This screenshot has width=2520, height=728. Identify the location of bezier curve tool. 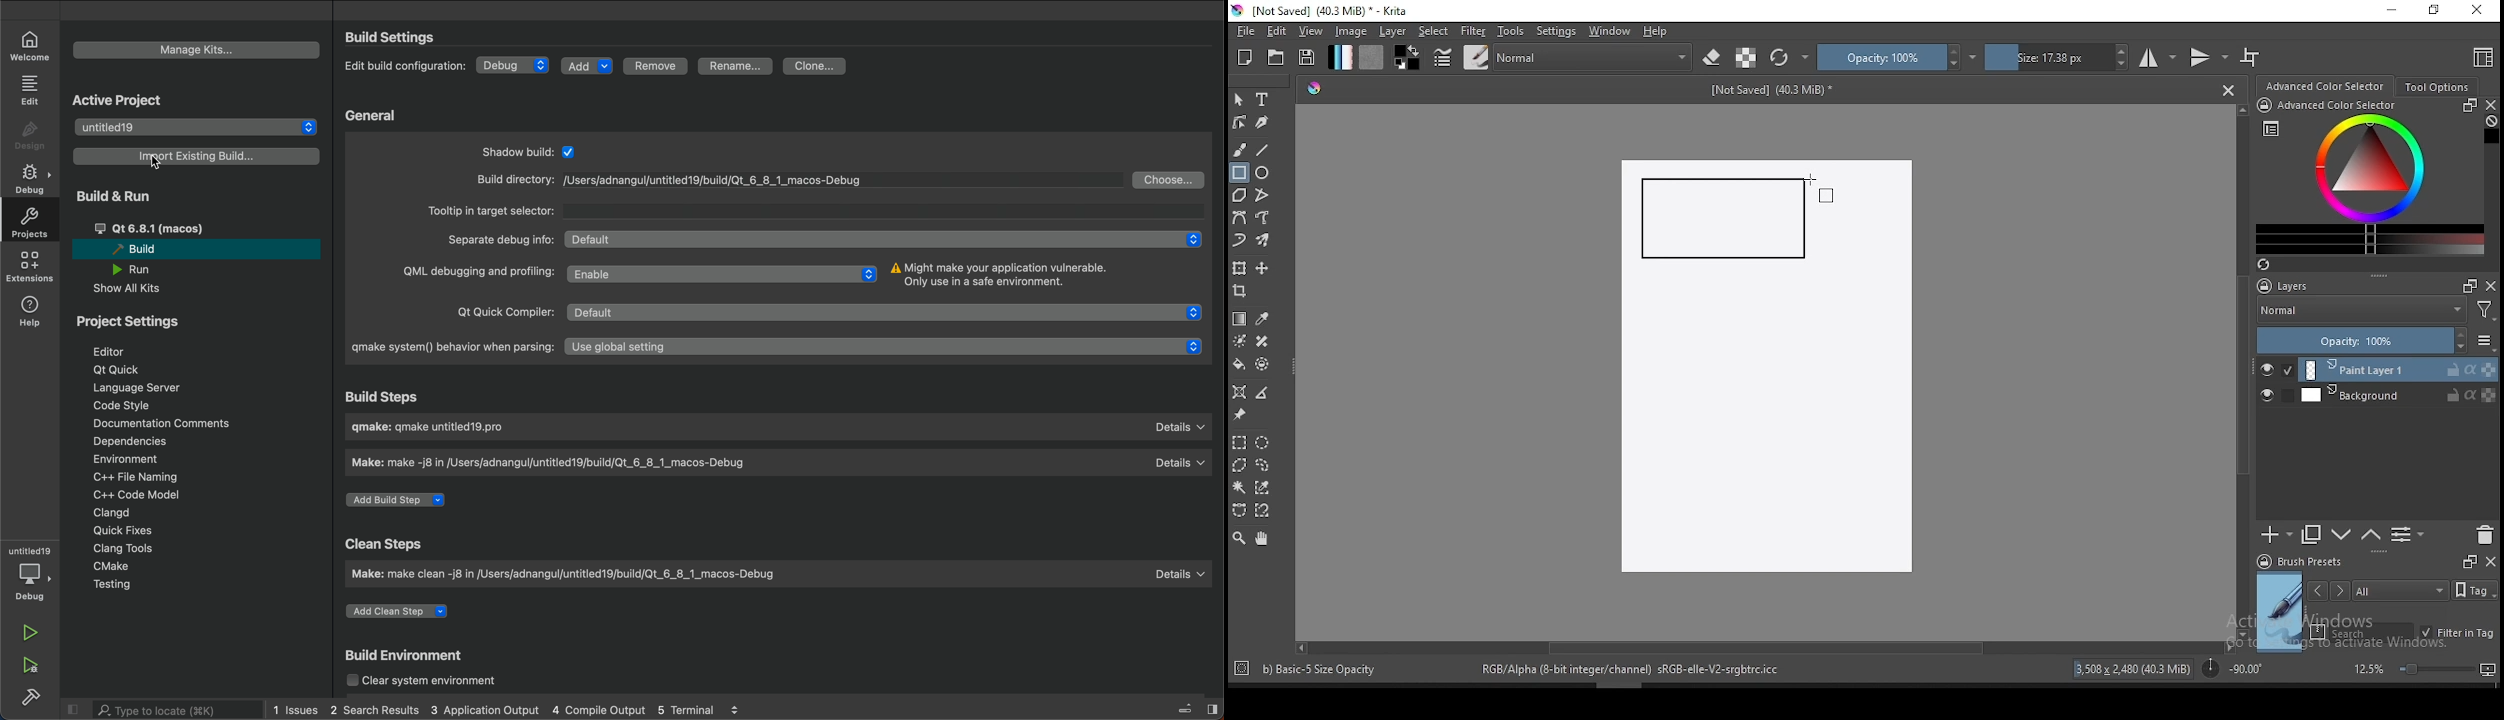
(1238, 219).